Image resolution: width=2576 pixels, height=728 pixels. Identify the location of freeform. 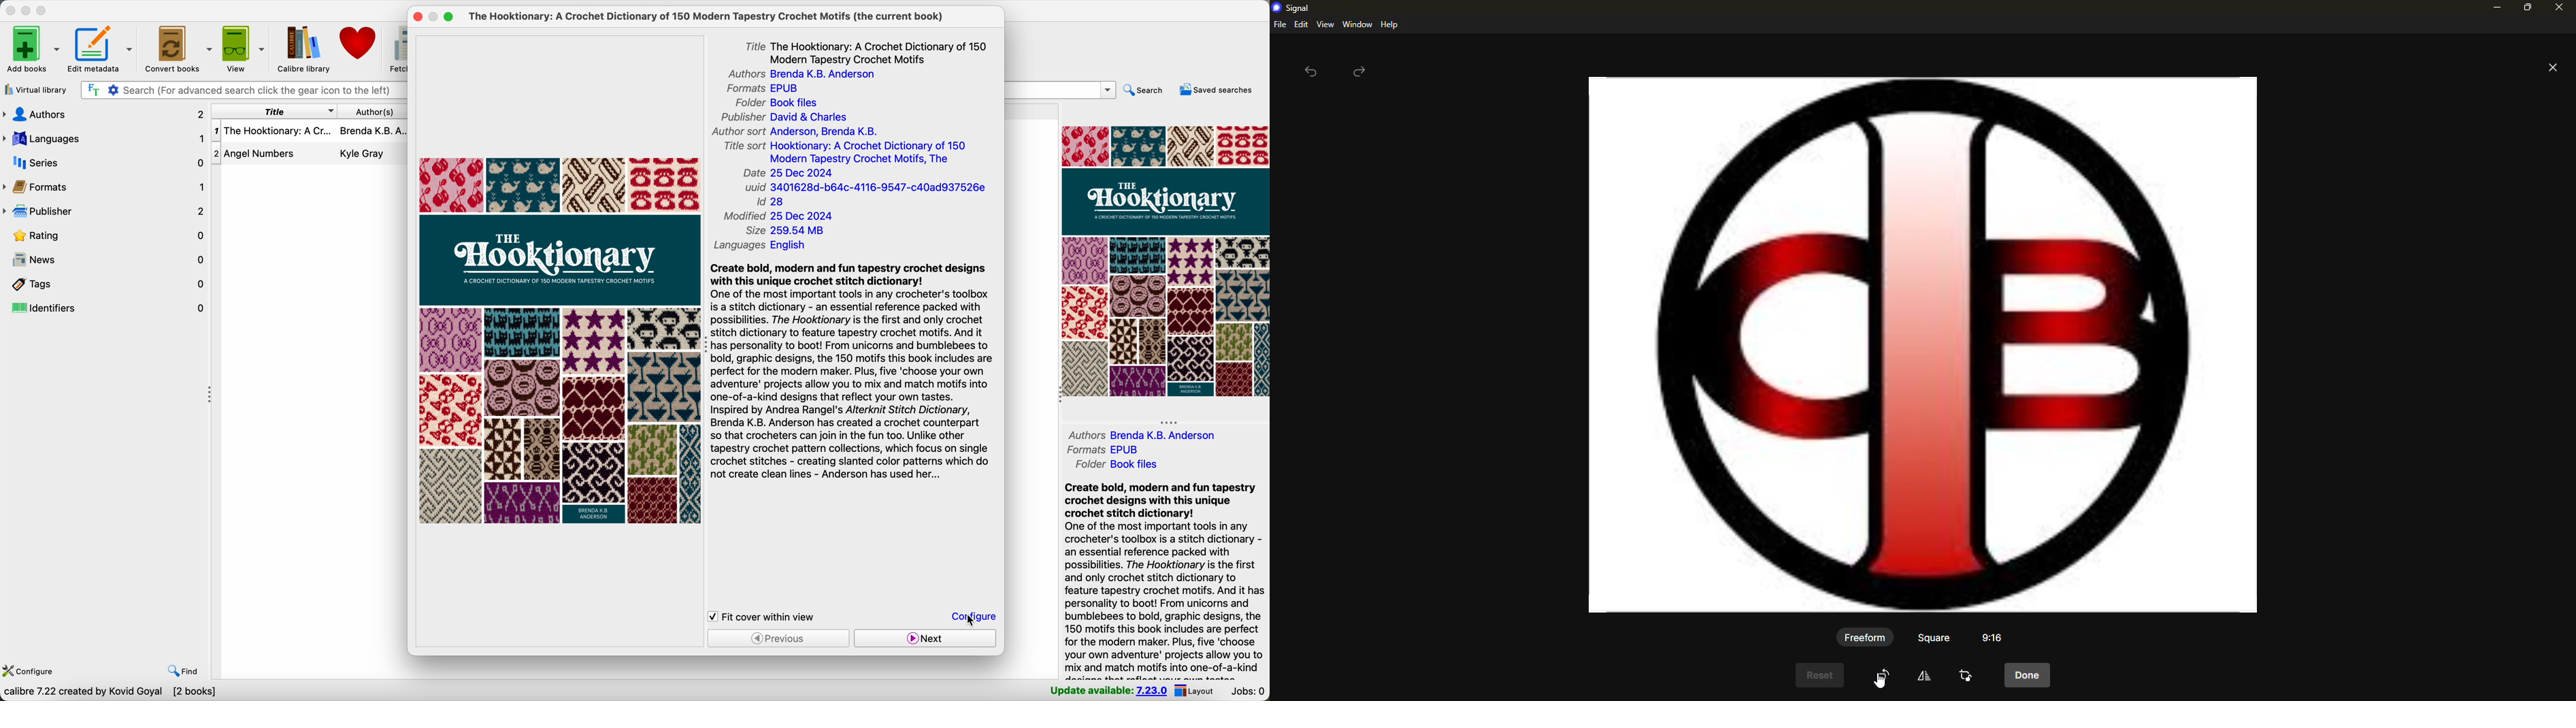
(1866, 636).